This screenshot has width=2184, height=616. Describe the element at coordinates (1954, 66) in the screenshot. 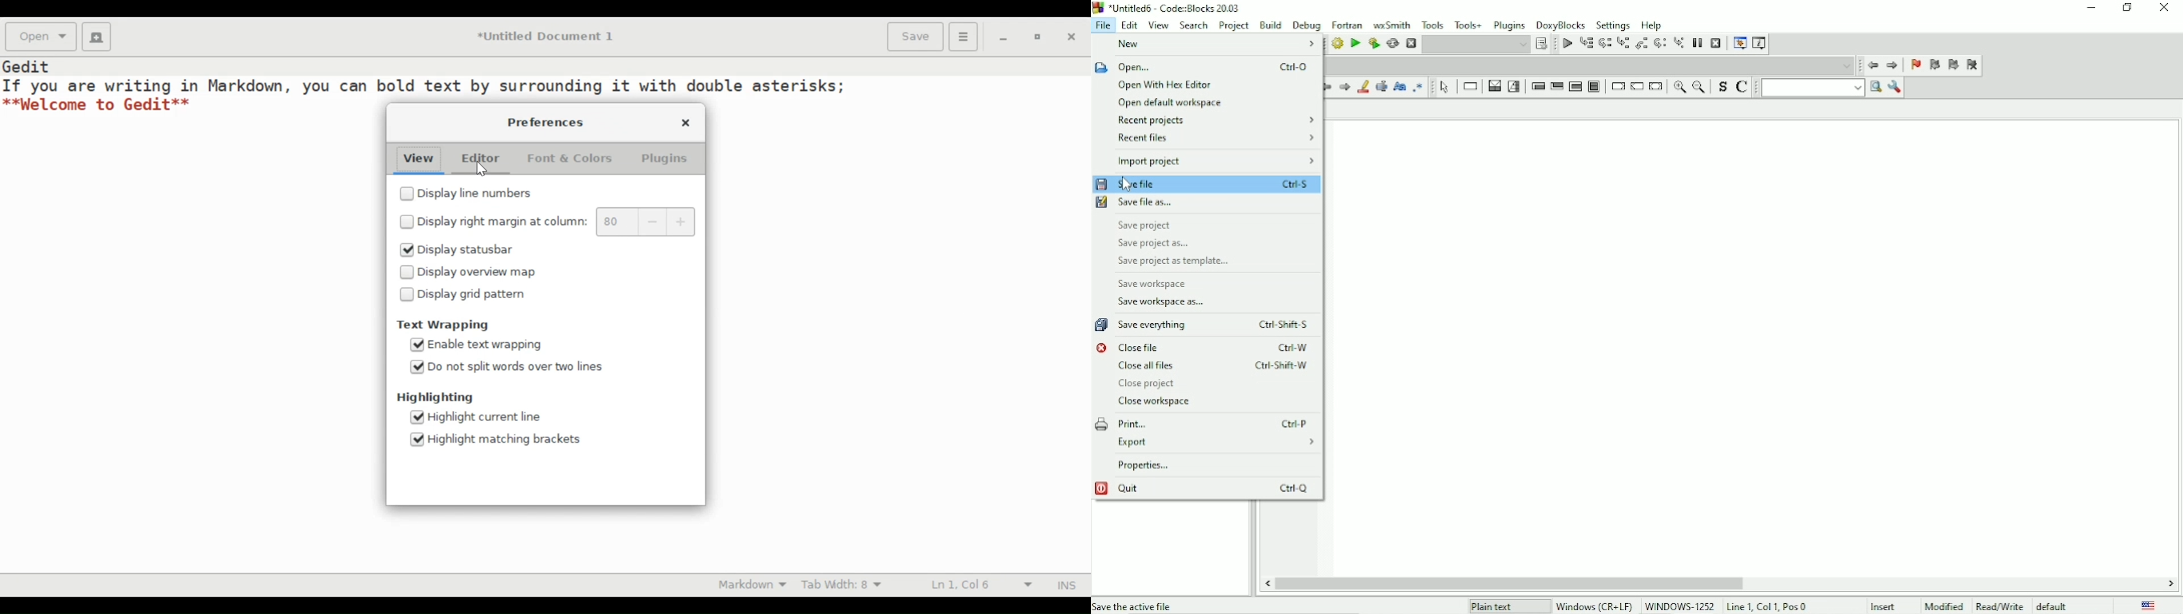

I see `Next bookmark` at that location.